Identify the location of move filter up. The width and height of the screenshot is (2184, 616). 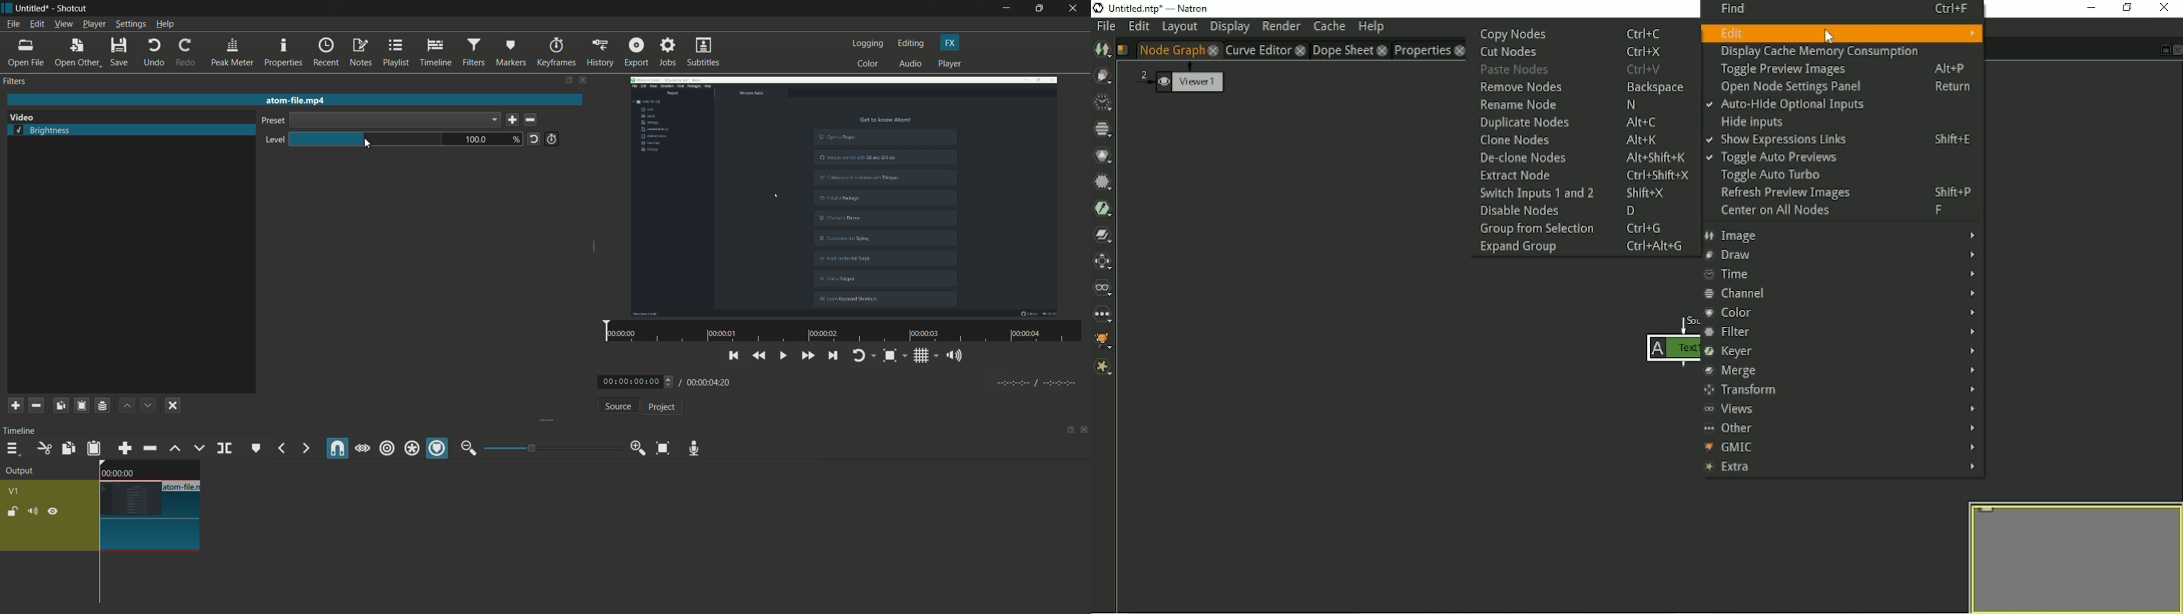
(127, 405).